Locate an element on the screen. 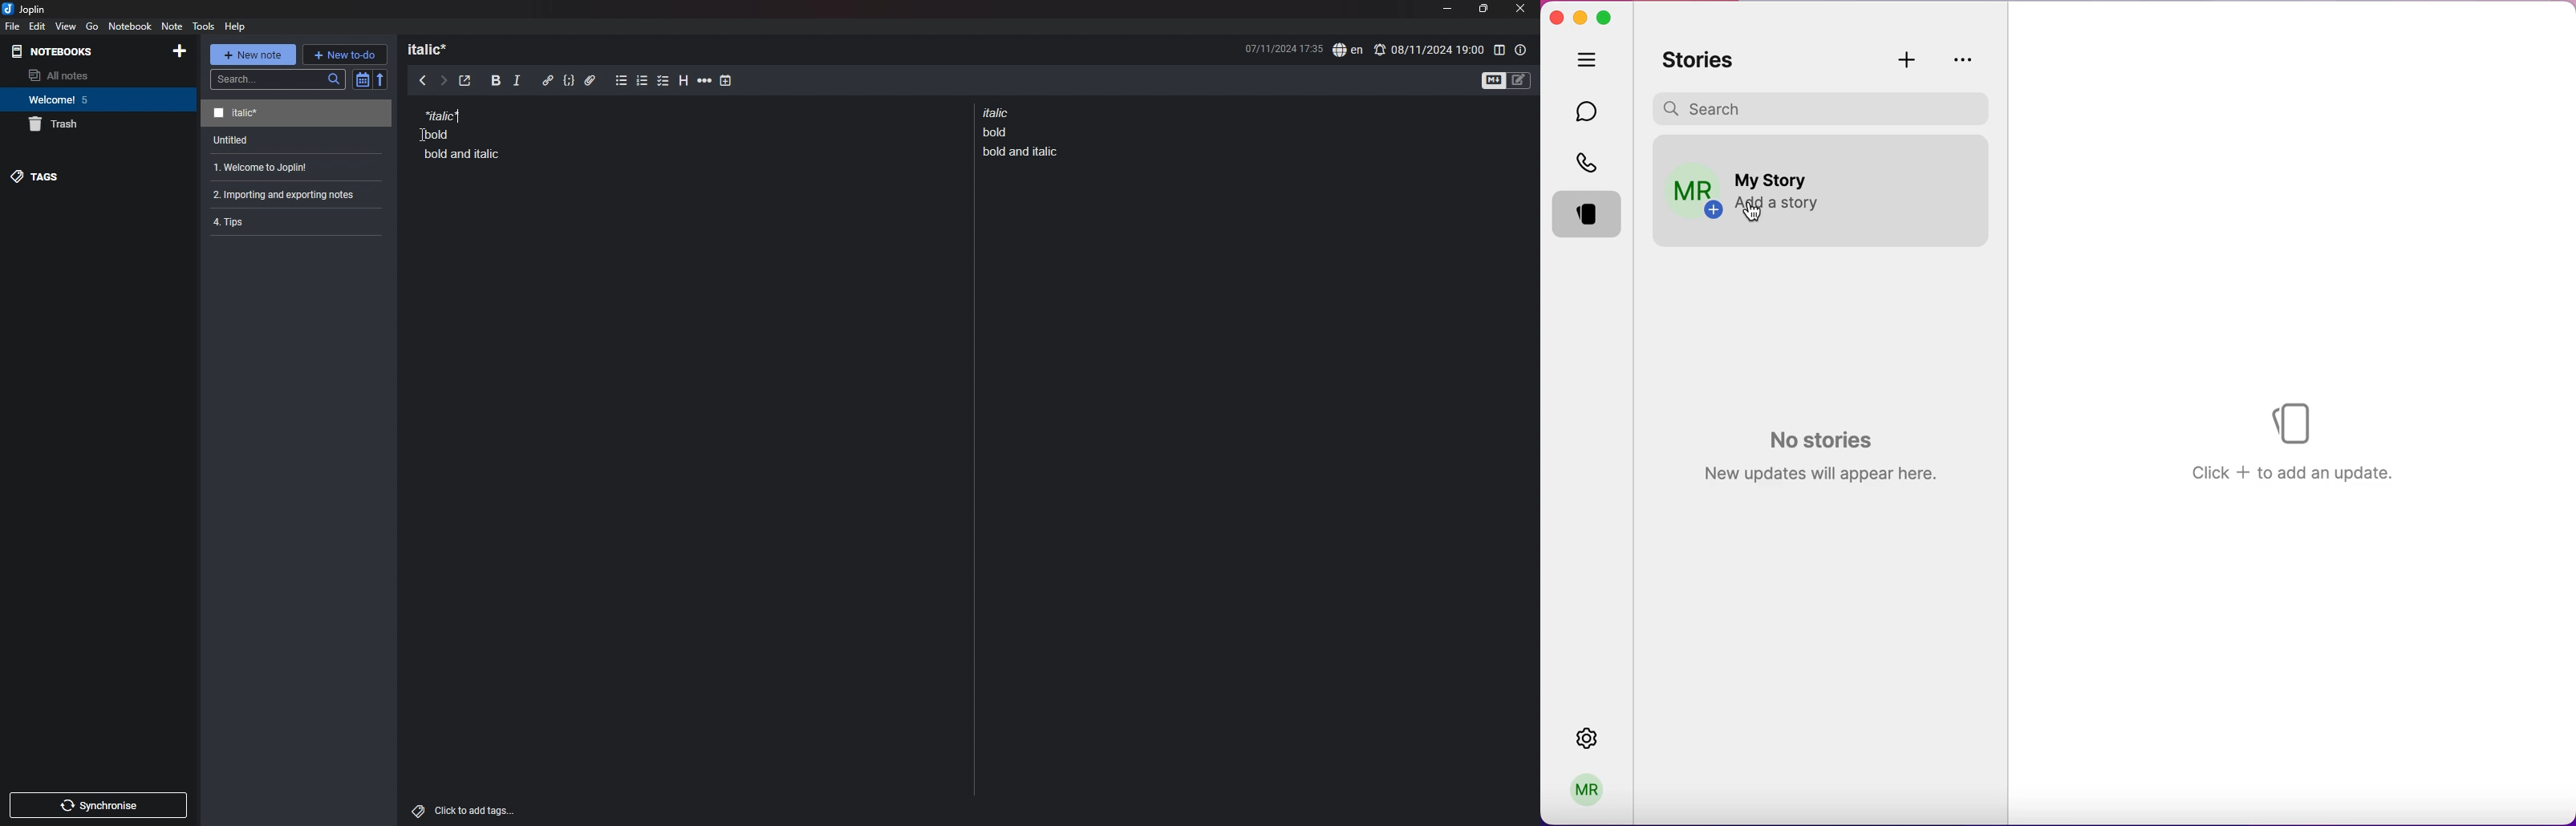 Image resolution: width=2576 pixels, height=840 pixels. set alarm is located at coordinates (1429, 49).